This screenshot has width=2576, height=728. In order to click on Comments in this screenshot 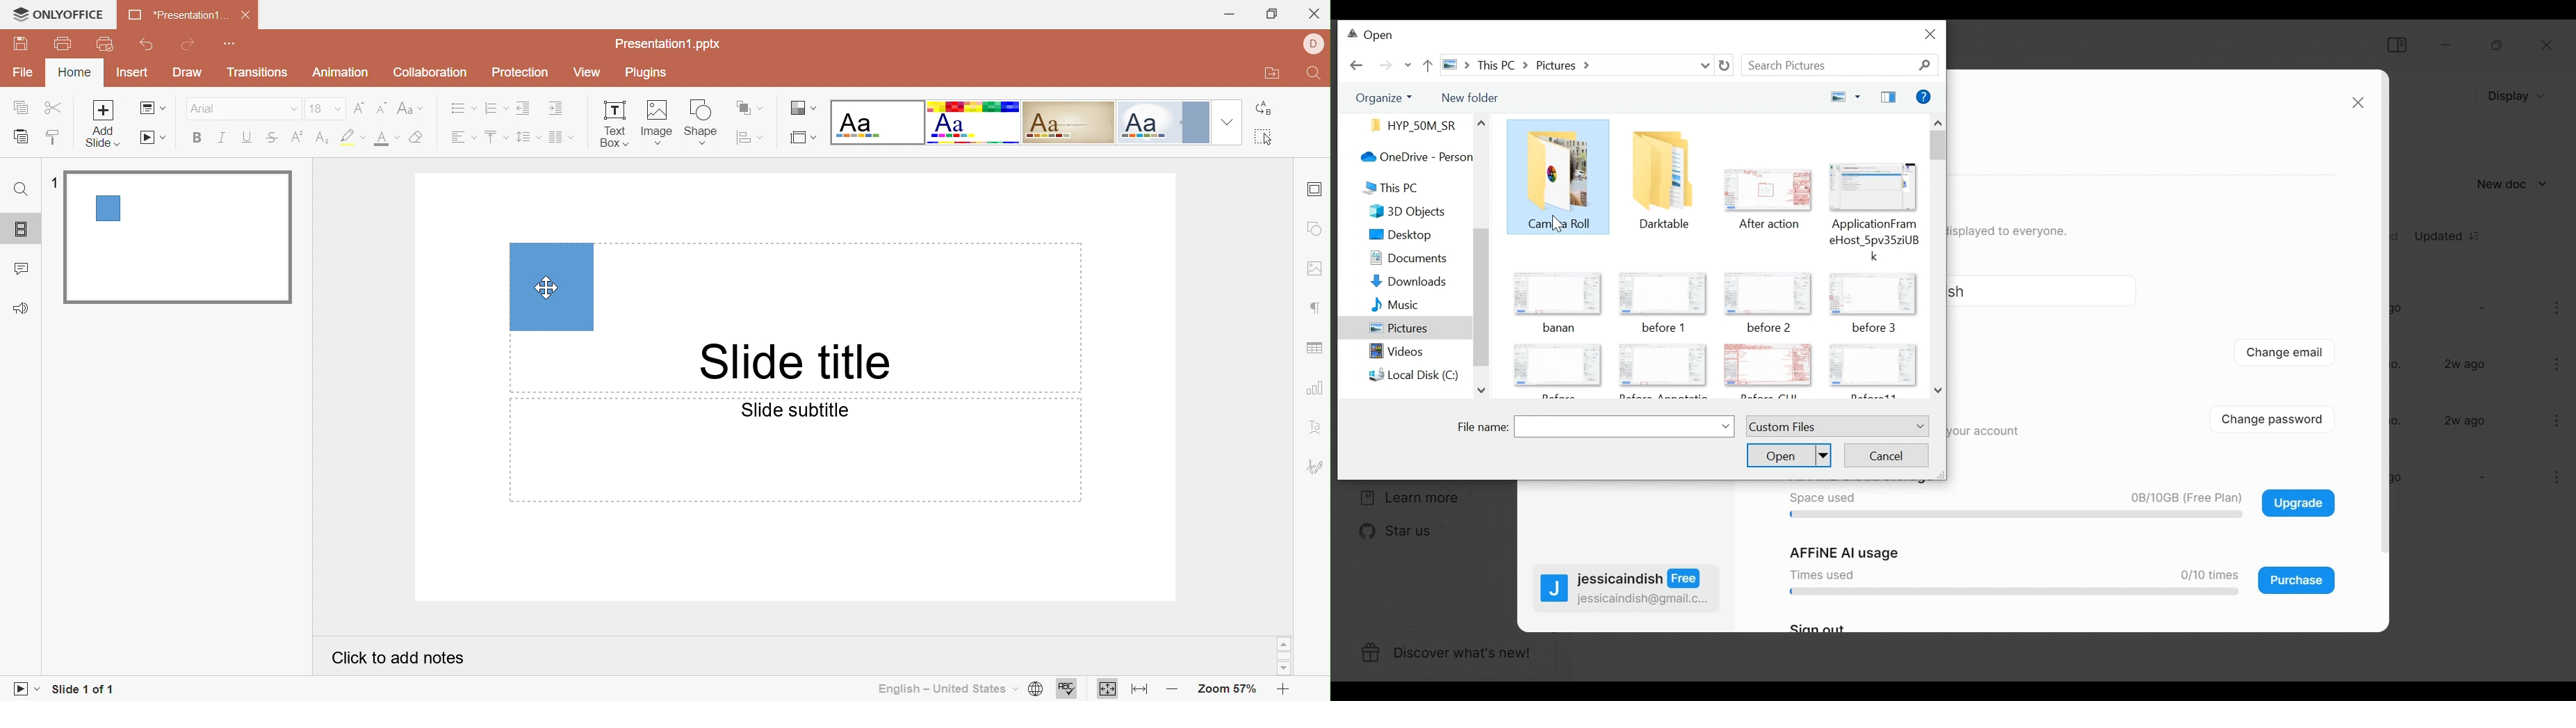, I will do `click(20, 271)`.